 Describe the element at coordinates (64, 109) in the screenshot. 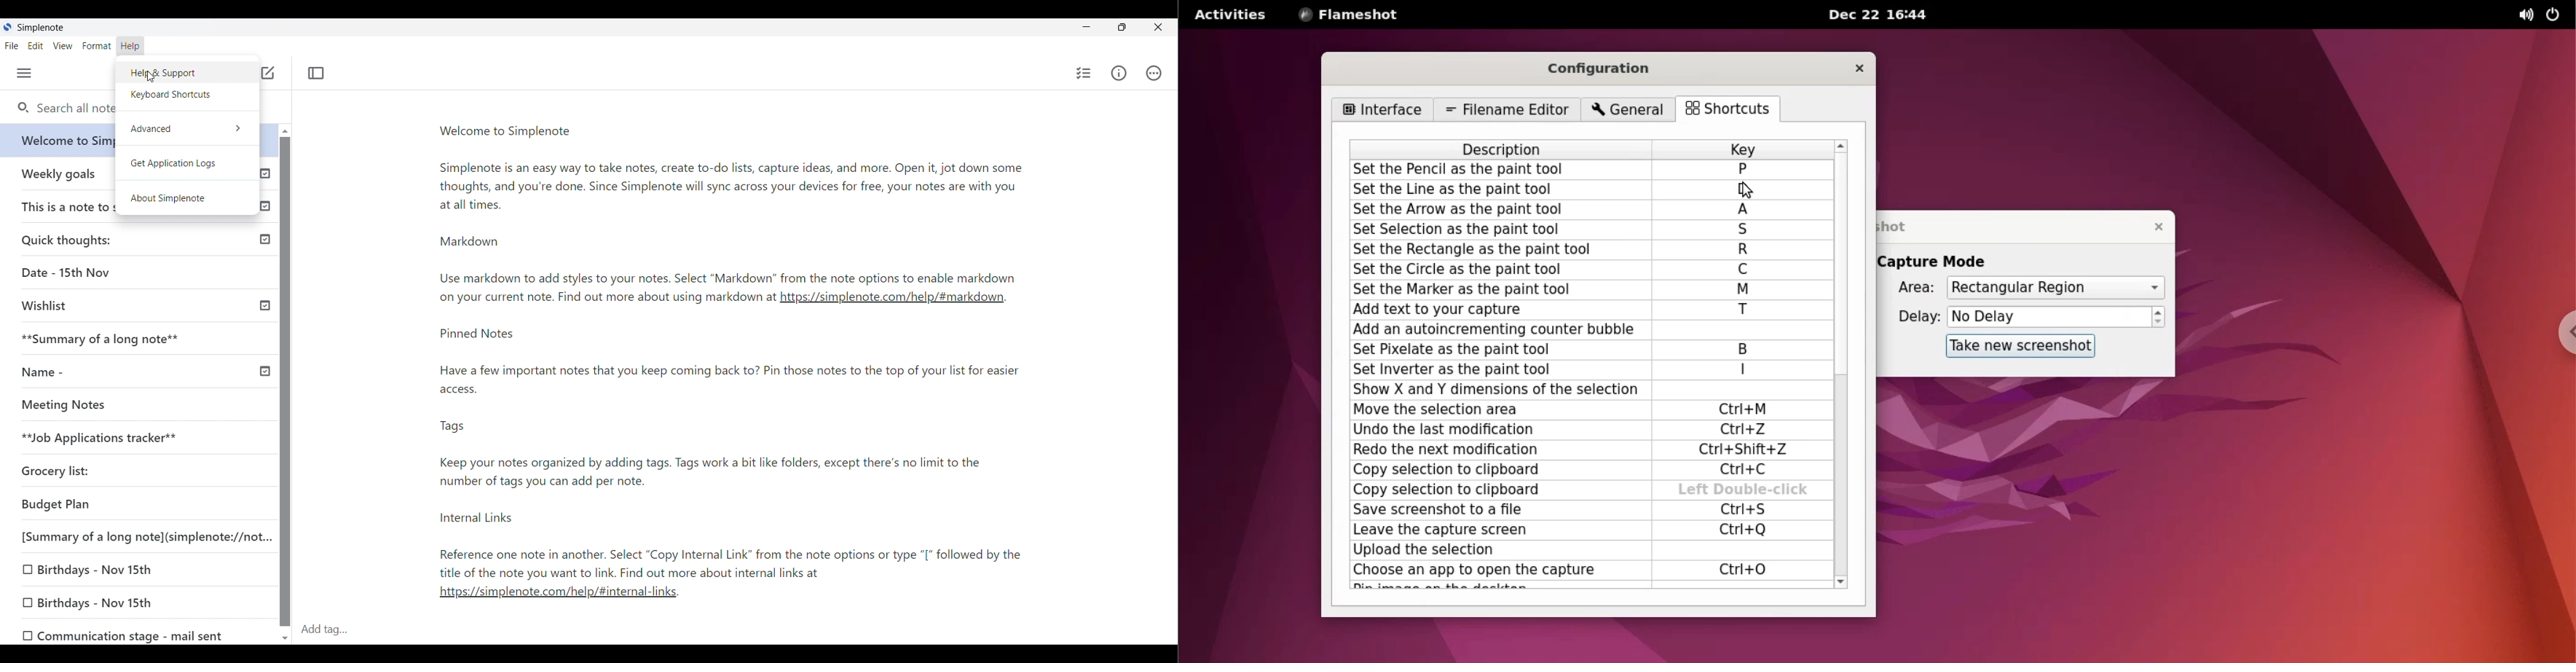

I see `Search all notes and tags` at that location.